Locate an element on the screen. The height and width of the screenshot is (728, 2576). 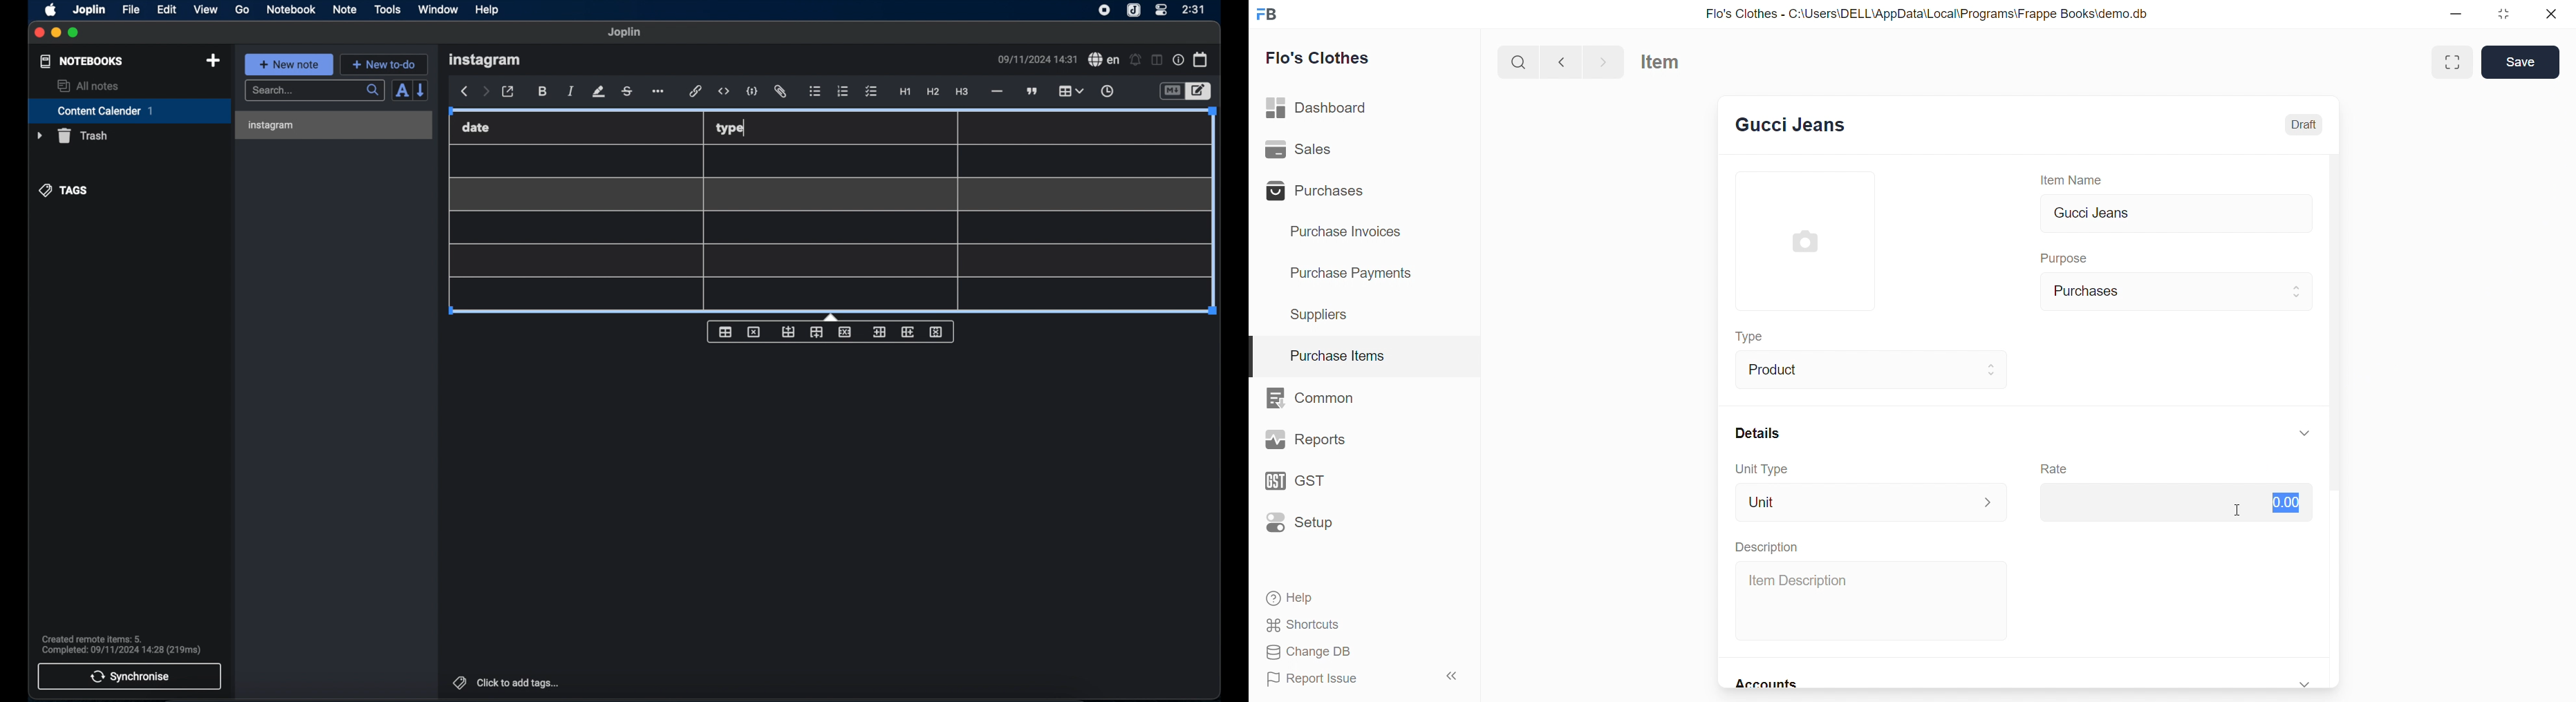
Suppliers is located at coordinates (1325, 314).